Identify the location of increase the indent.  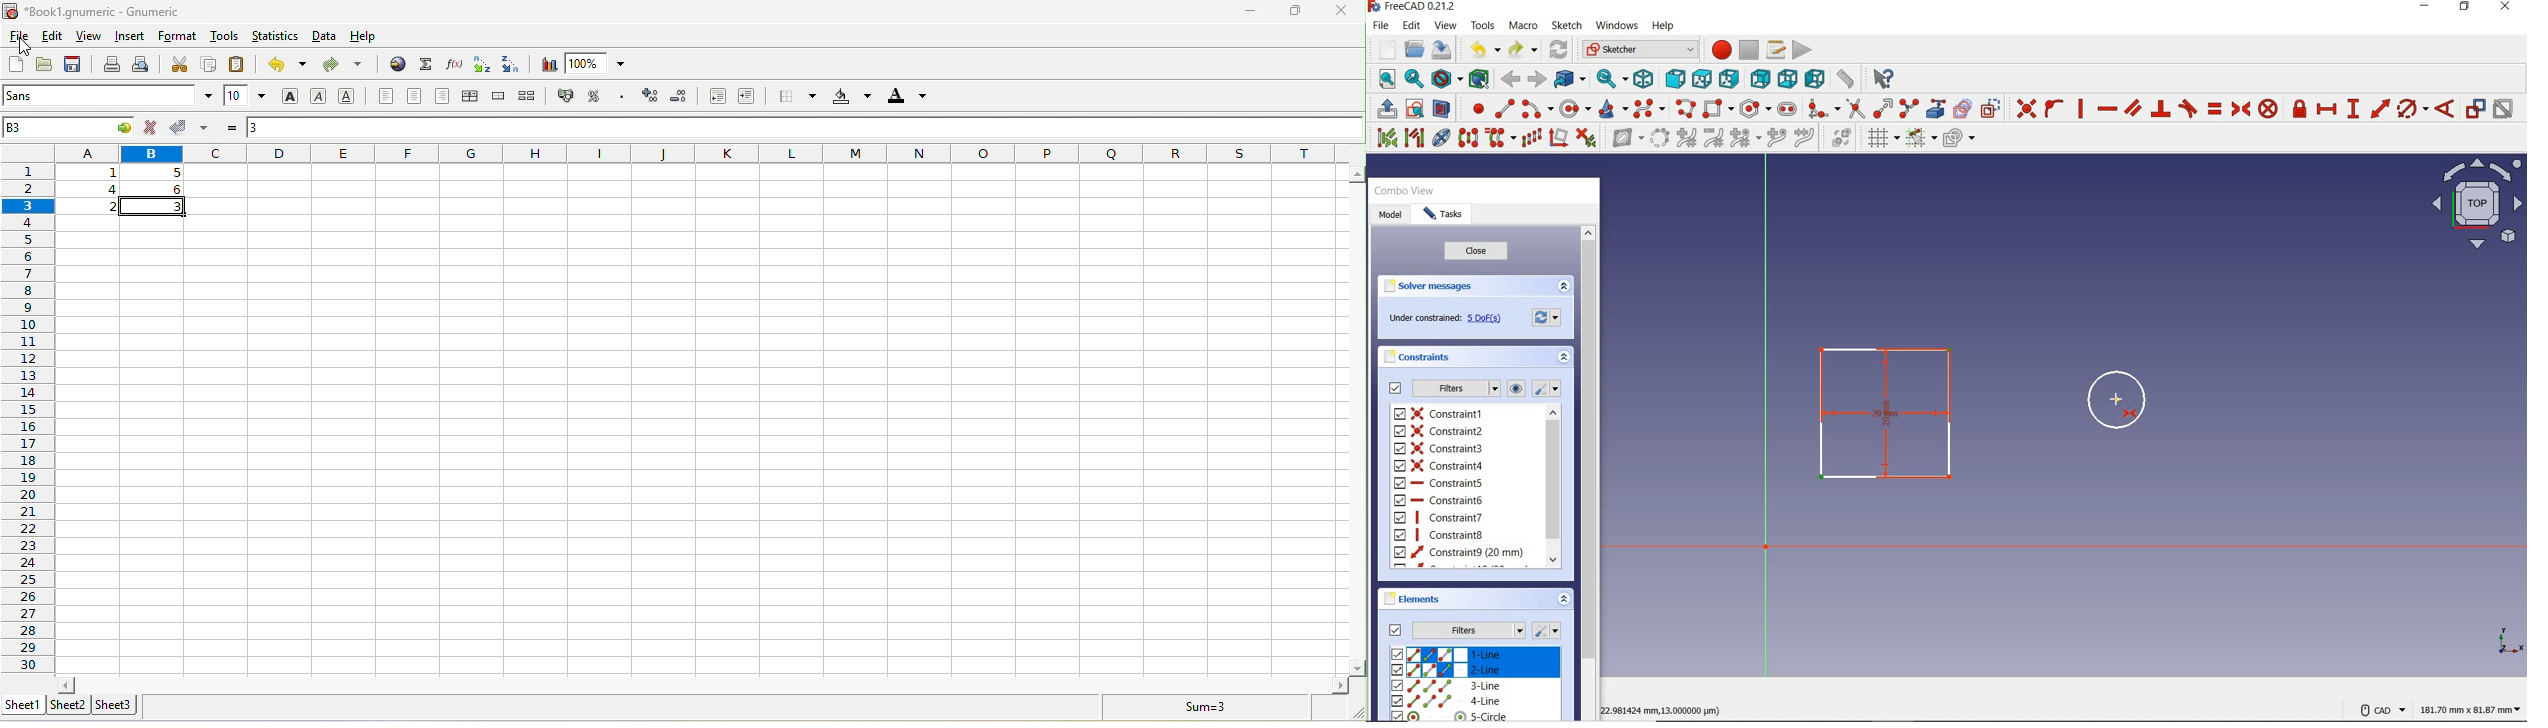
(748, 99).